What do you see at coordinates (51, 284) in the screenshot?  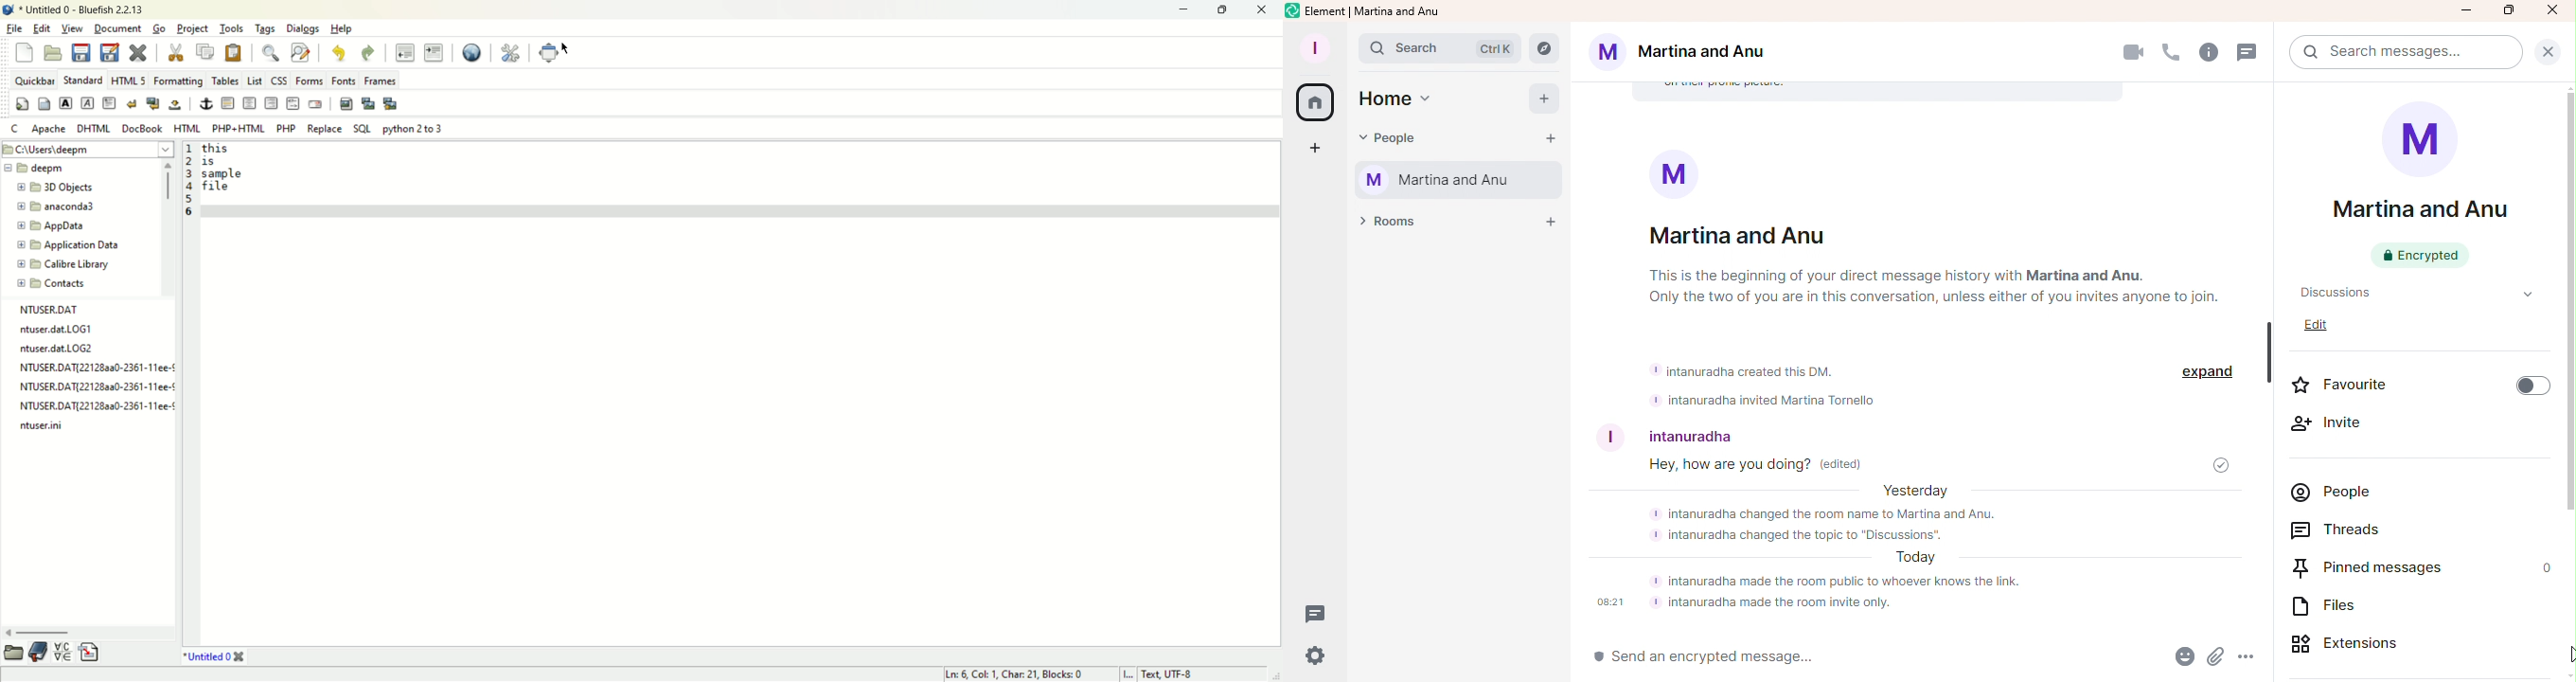 I see `contacts` at bounding box center [51, 284].